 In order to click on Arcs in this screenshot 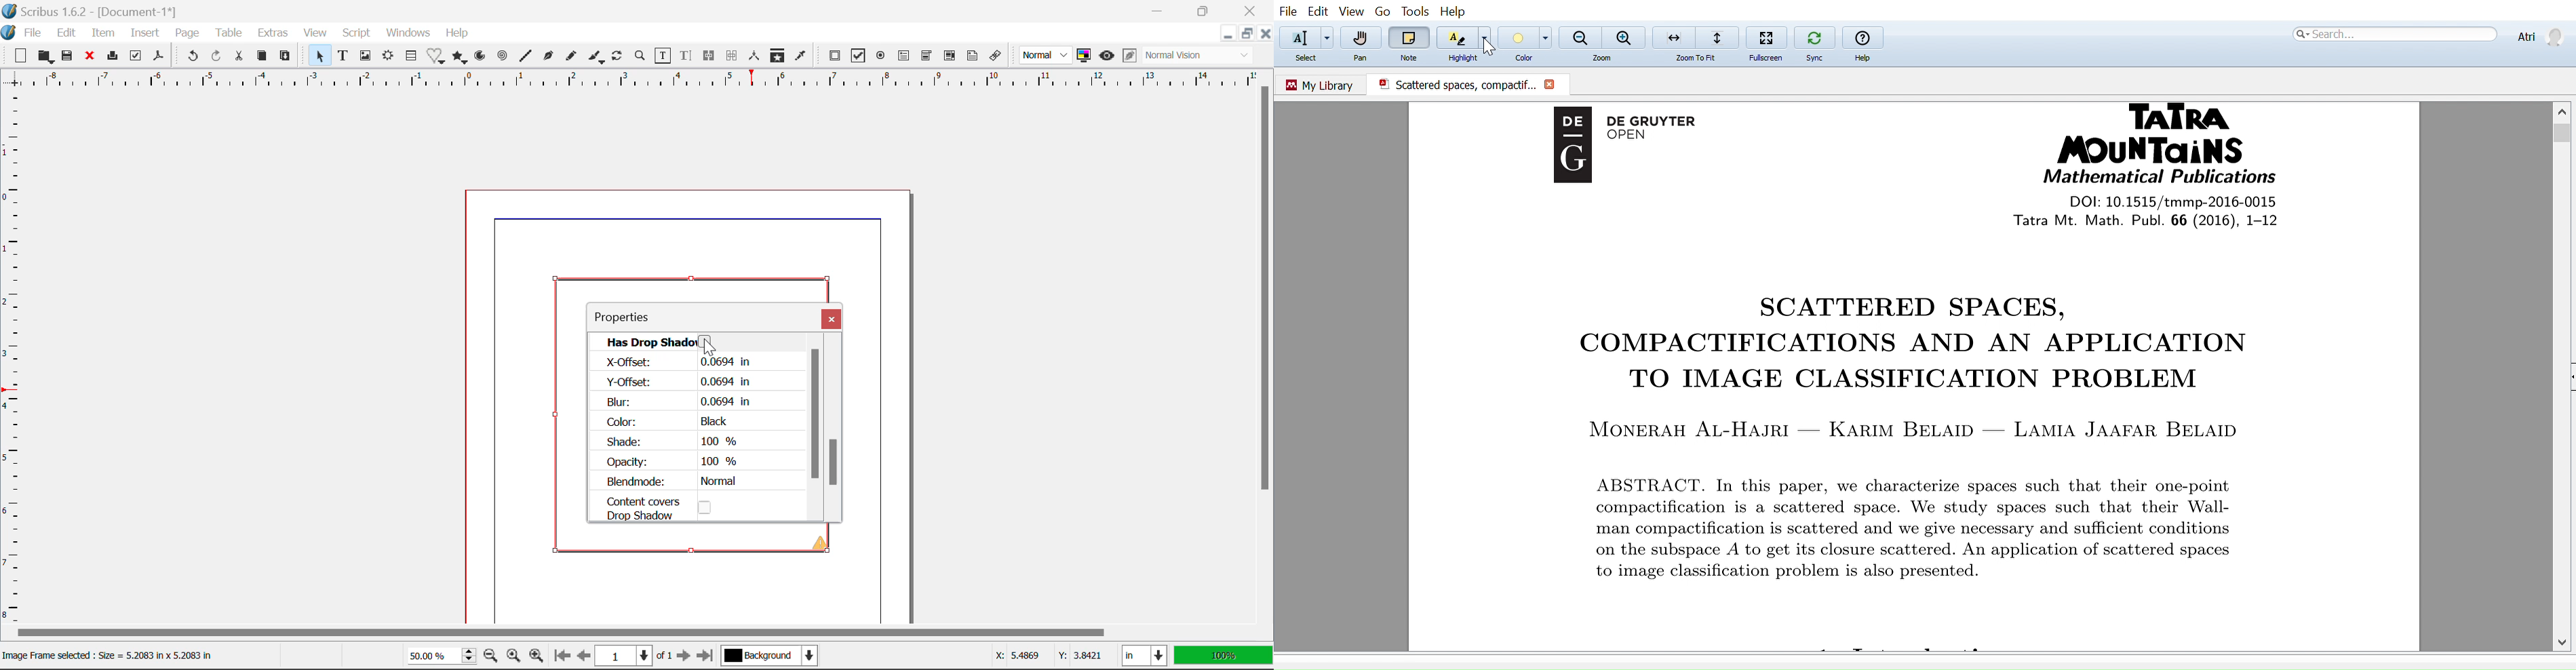, I will do `click(478, 59)`.